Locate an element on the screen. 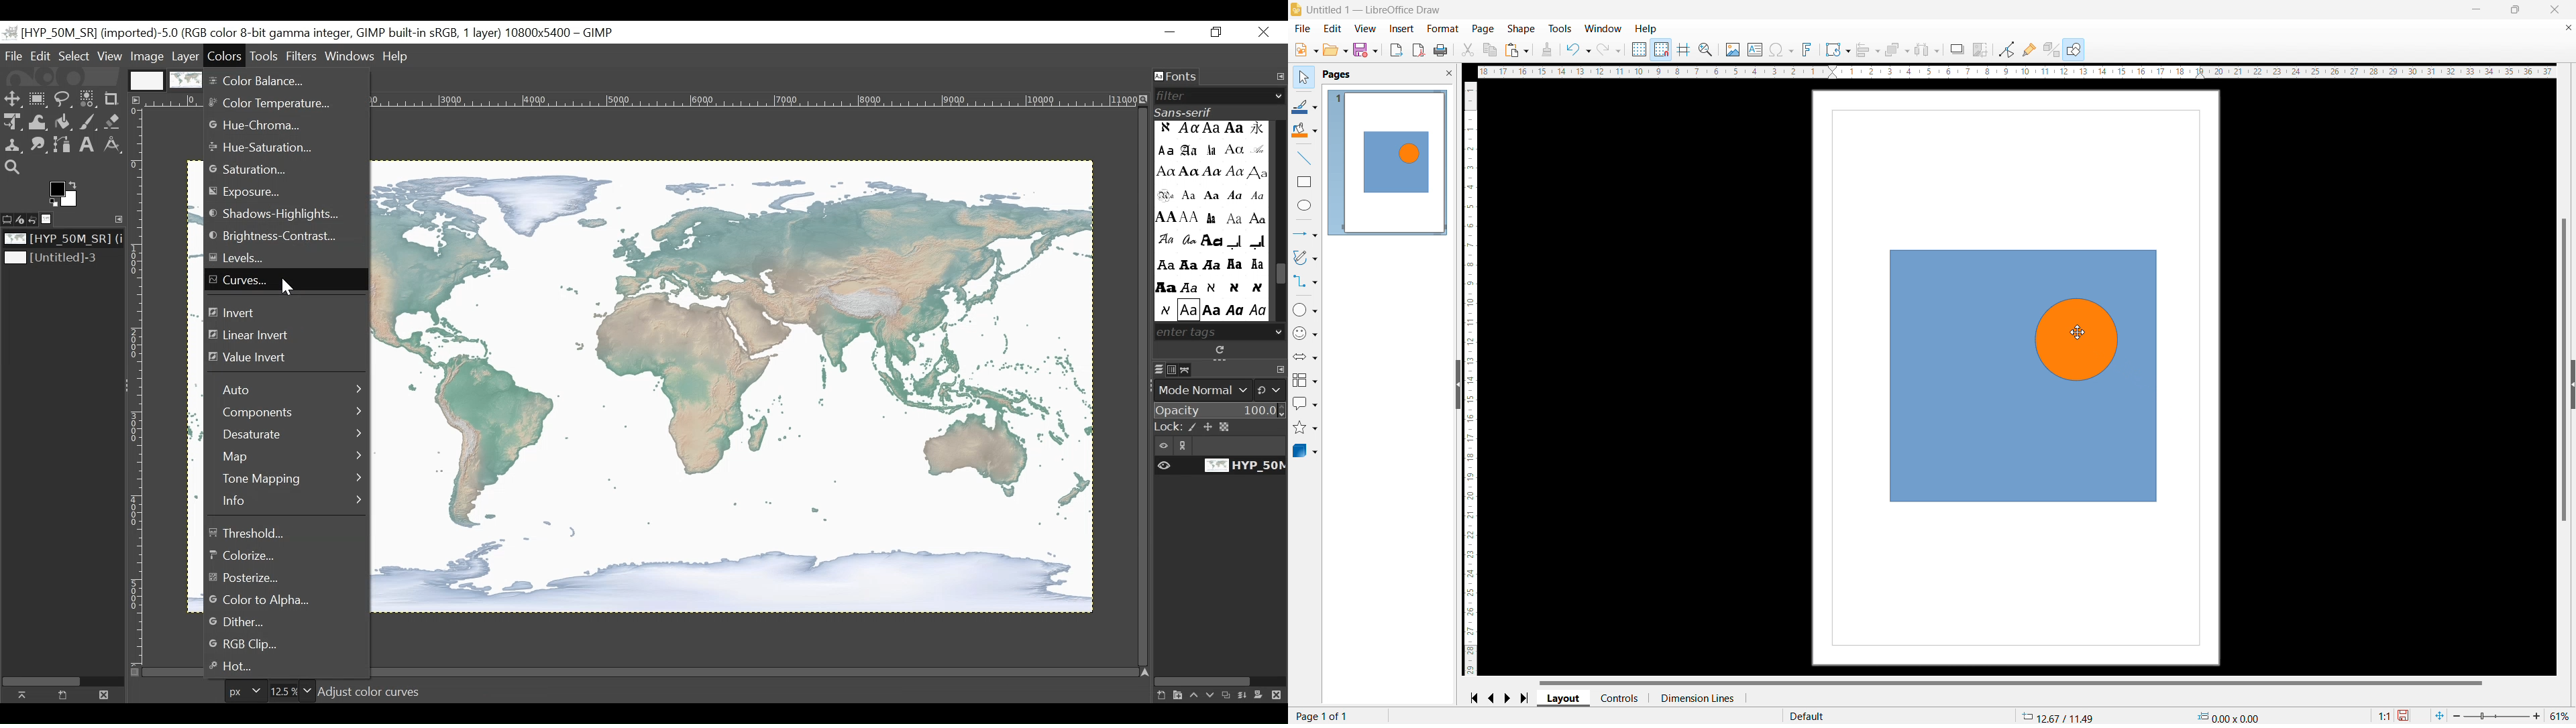 The image size is (2576, 728). Fonts is located at coordinates (1177, 77).